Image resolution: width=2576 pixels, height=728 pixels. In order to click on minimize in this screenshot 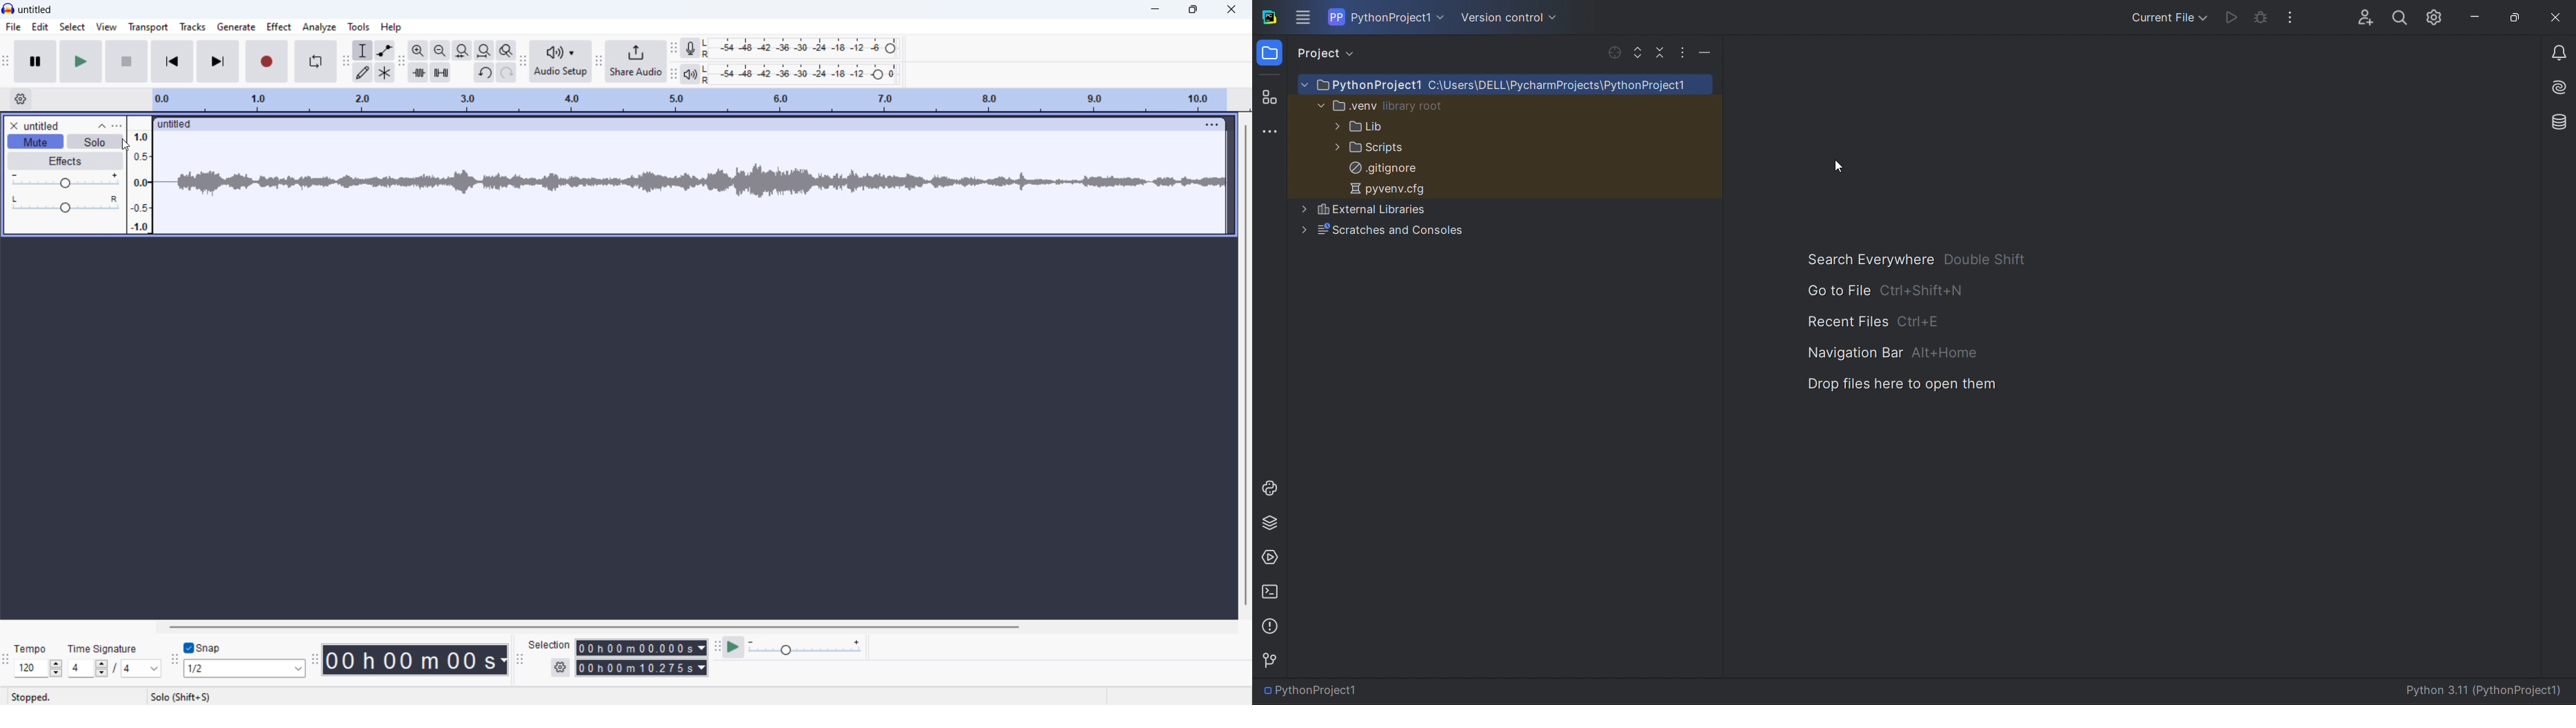, I will do `click(1155, 10)`.